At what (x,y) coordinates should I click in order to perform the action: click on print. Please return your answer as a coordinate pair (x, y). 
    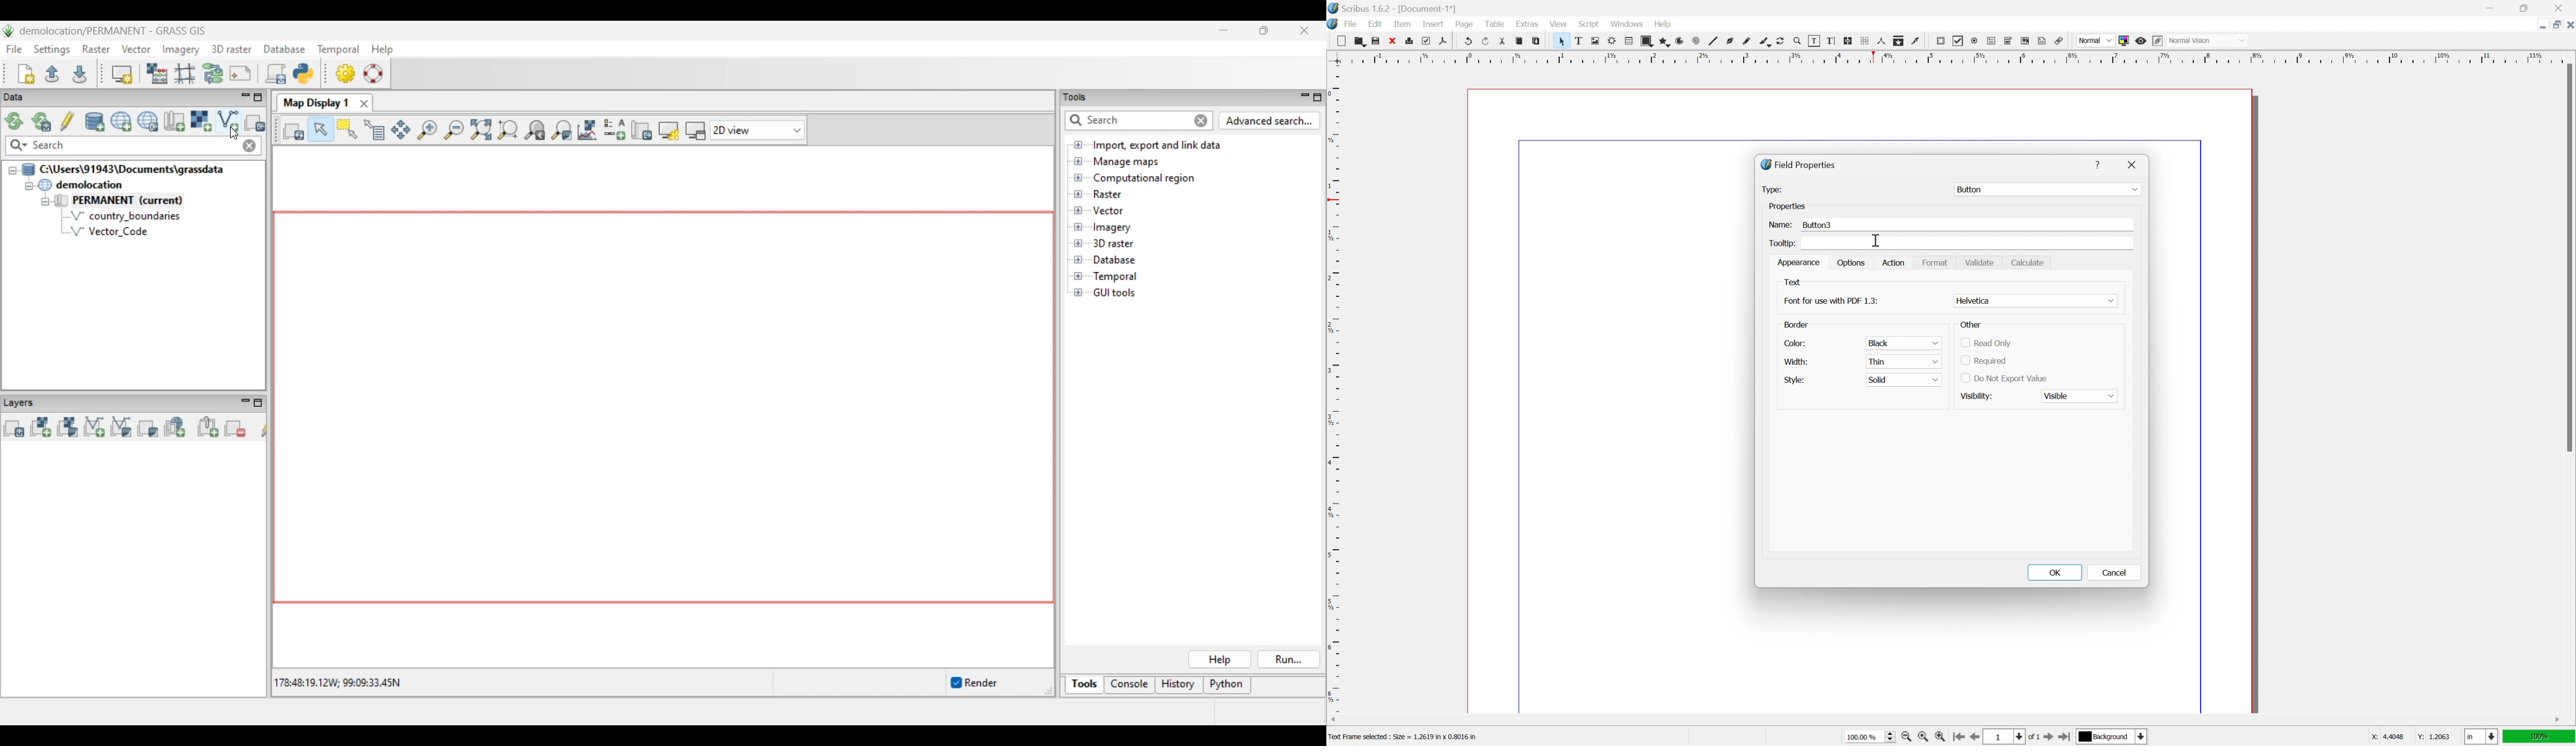
    Looking at the image, I should click on (1409, 41).